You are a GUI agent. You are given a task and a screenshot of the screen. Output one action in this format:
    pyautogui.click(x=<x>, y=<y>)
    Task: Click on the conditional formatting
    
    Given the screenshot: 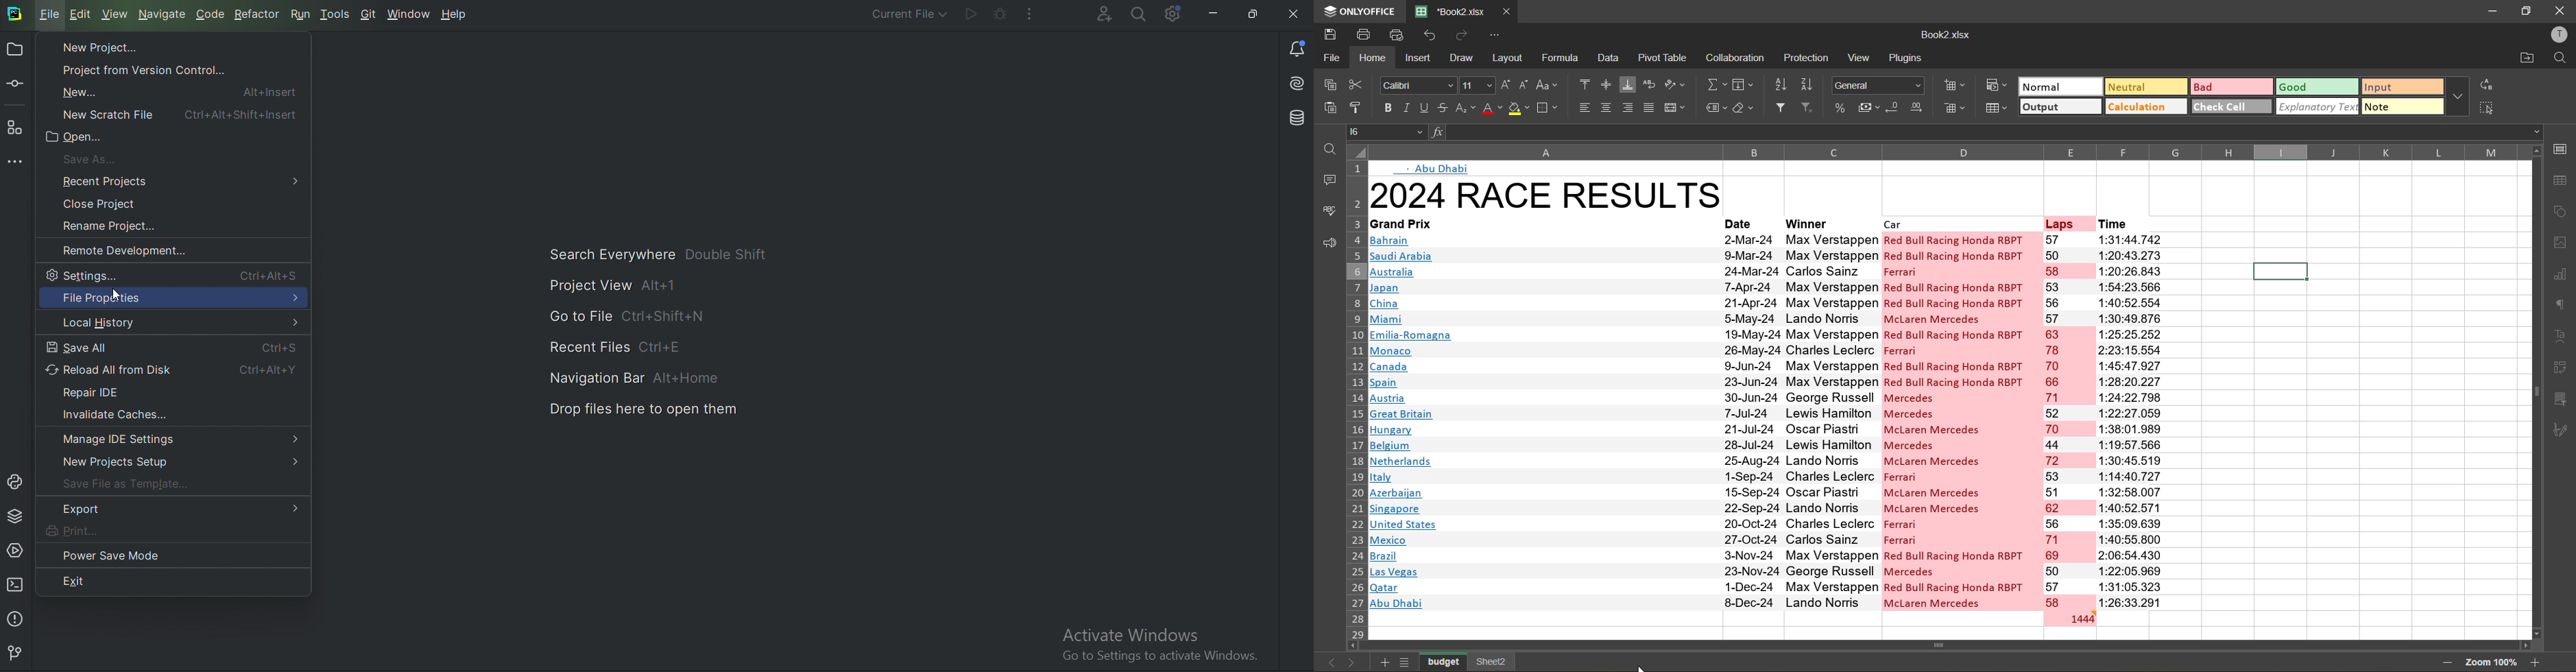 What is the action you would take?
    pyautogui.click(x=1996, y=85)
    